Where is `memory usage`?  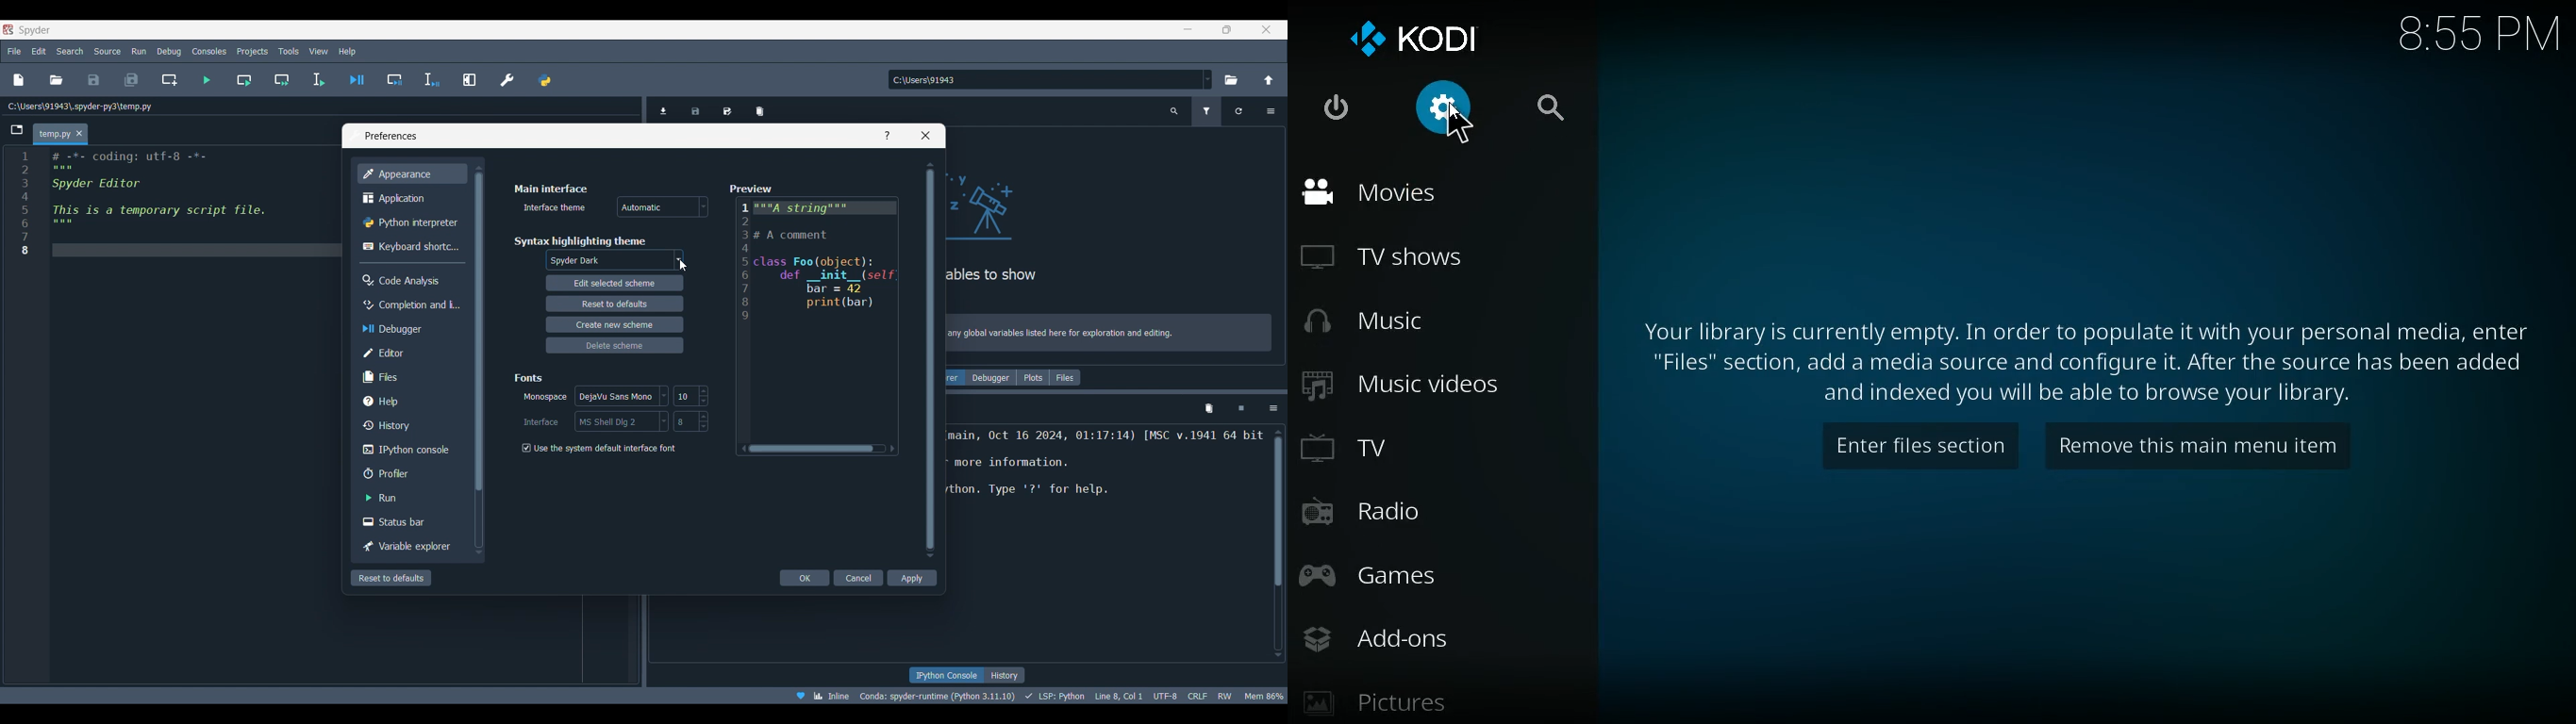 memory usage is located at coordinates (1264, 695).